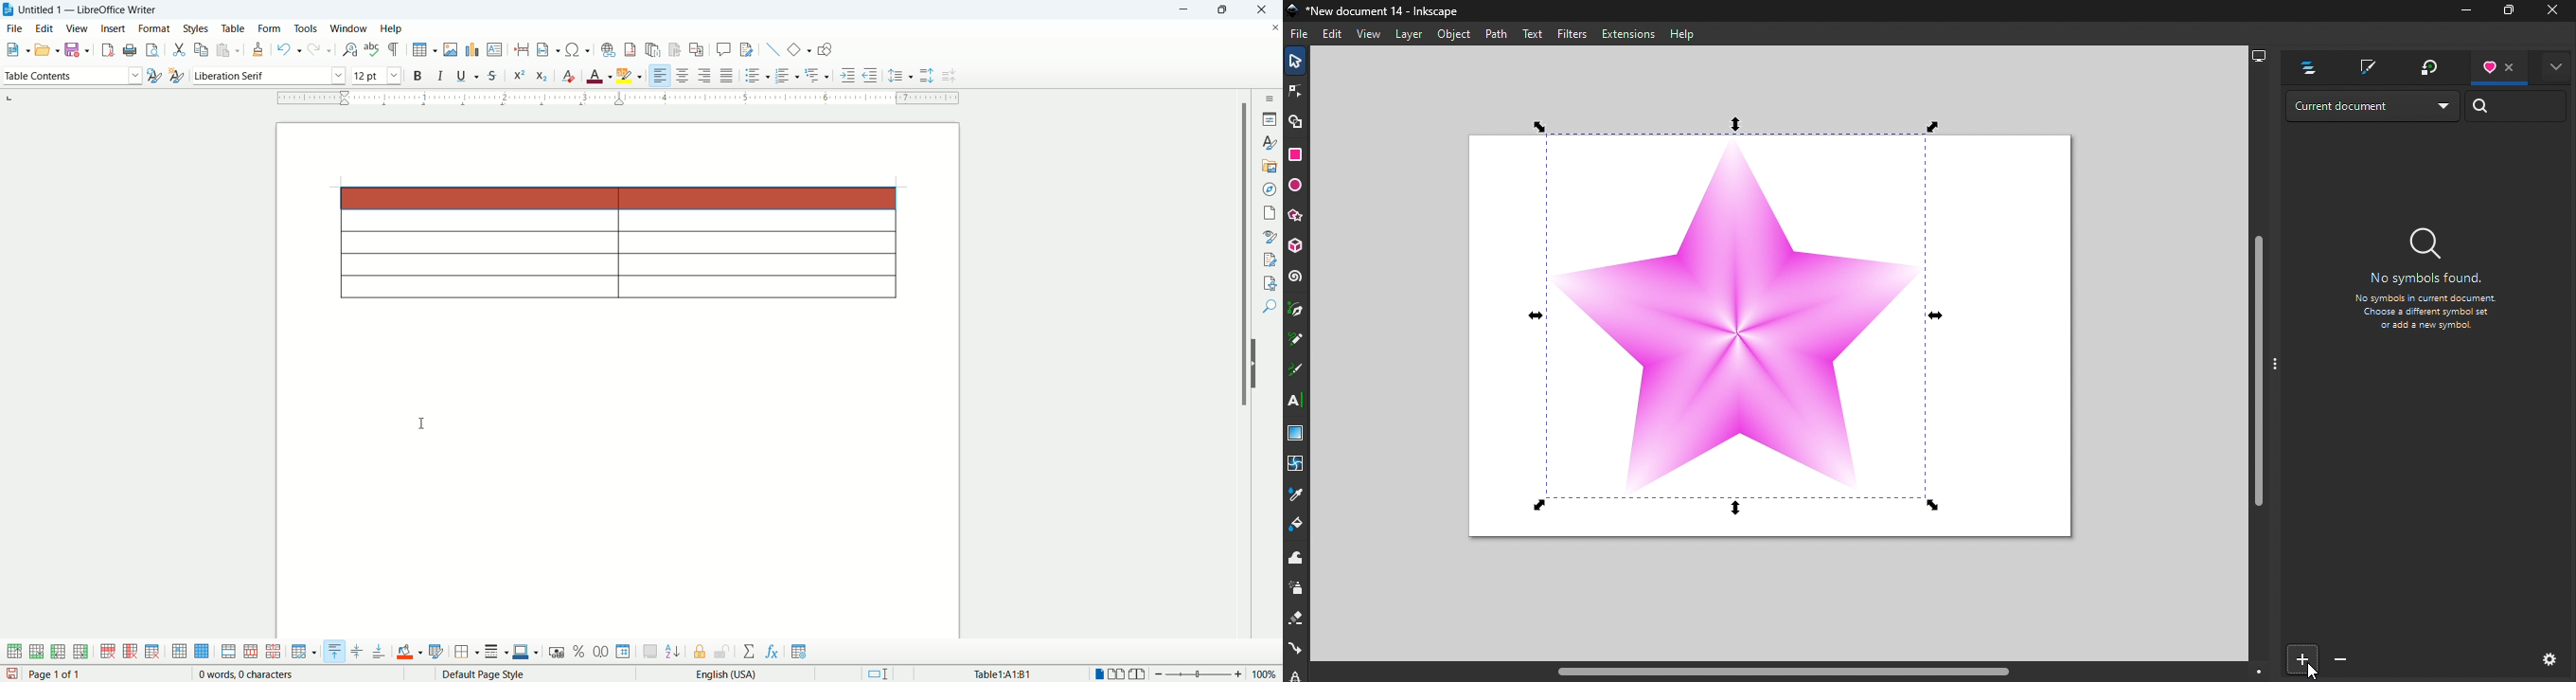 This screenshot has height=700, width=2576. I want to click on zoom bar, so click(1200, 675).